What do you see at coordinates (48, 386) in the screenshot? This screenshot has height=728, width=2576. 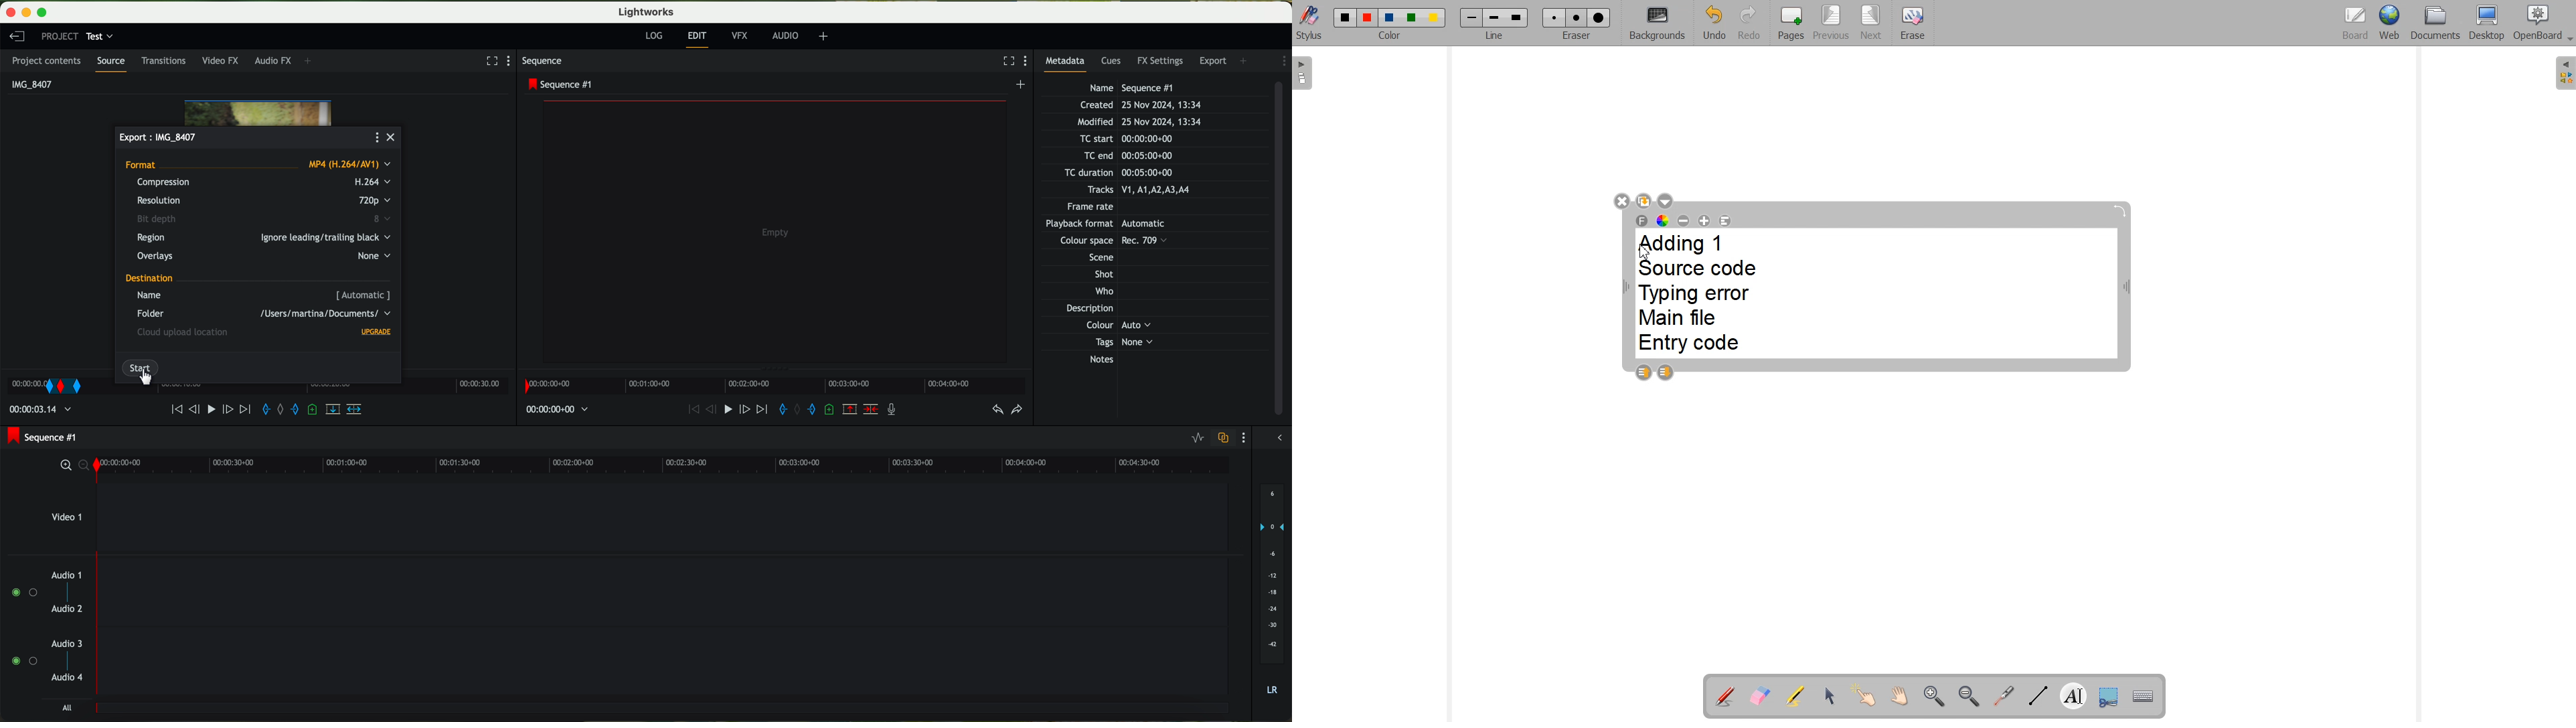 I see `right click` at bounding box center [48, 386].